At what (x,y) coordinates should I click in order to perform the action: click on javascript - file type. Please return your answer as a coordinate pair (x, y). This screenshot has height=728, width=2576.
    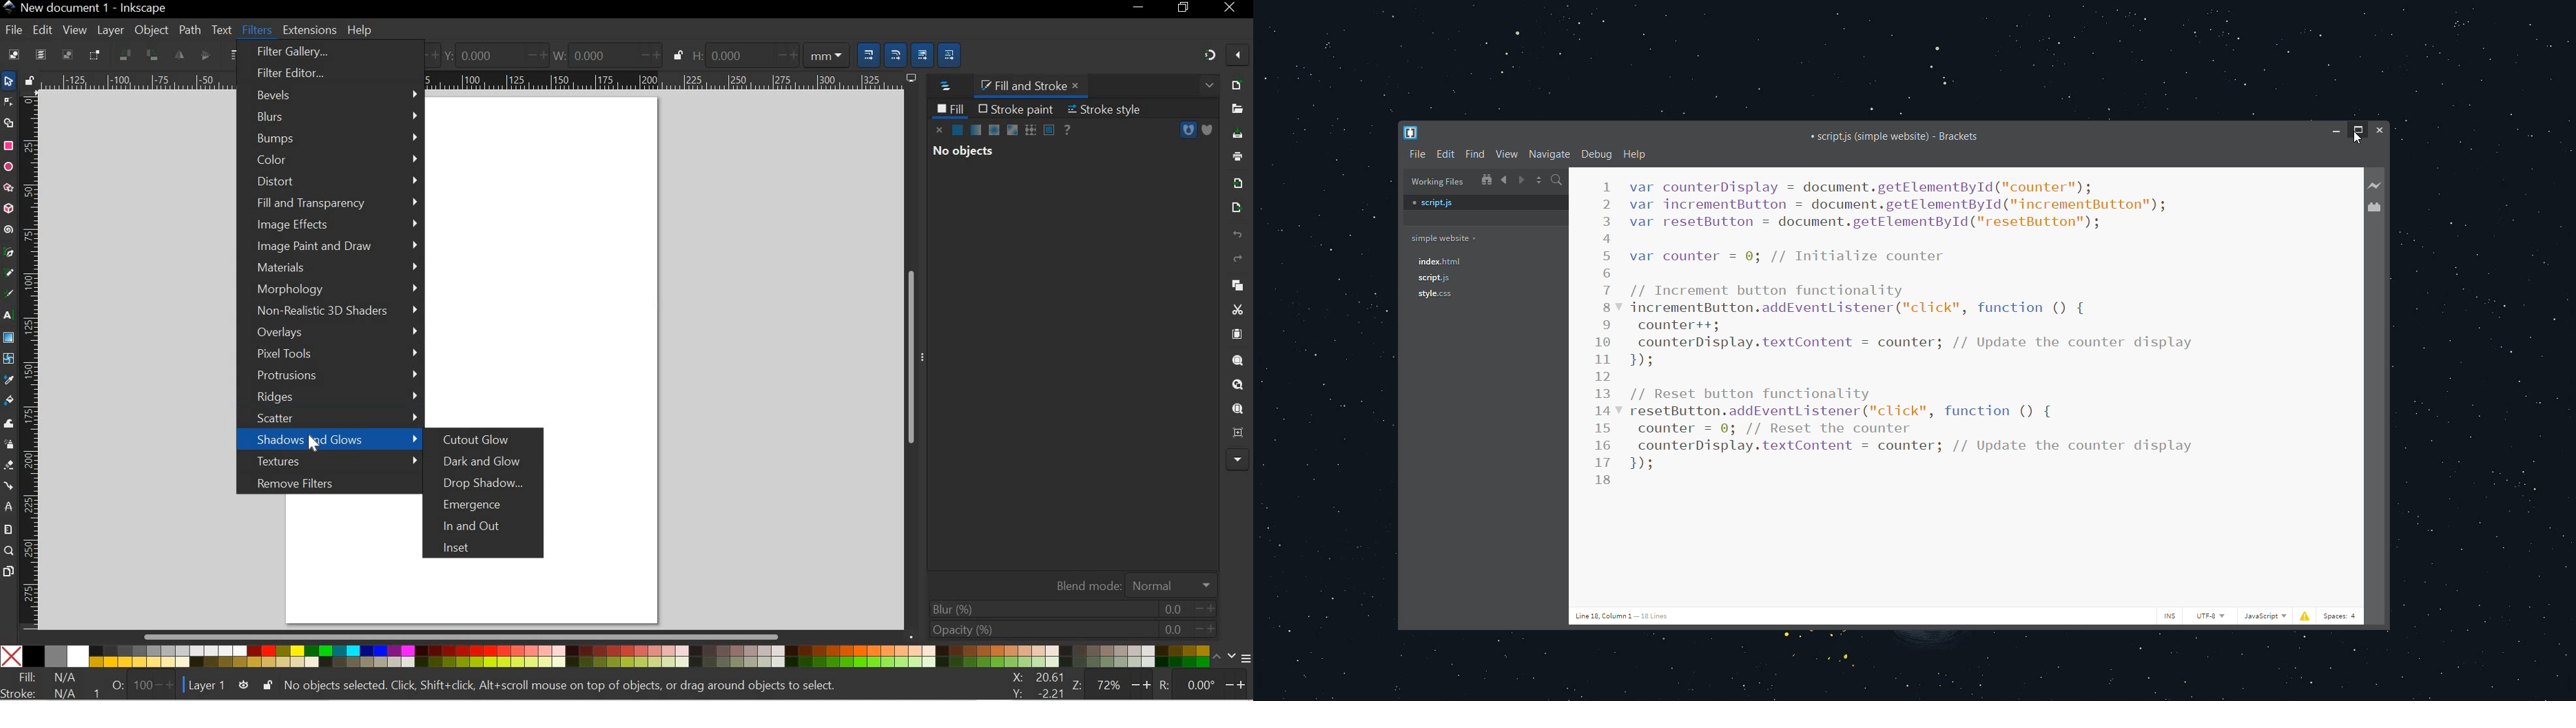
    Looking at the image, I should click on (2266, 616).